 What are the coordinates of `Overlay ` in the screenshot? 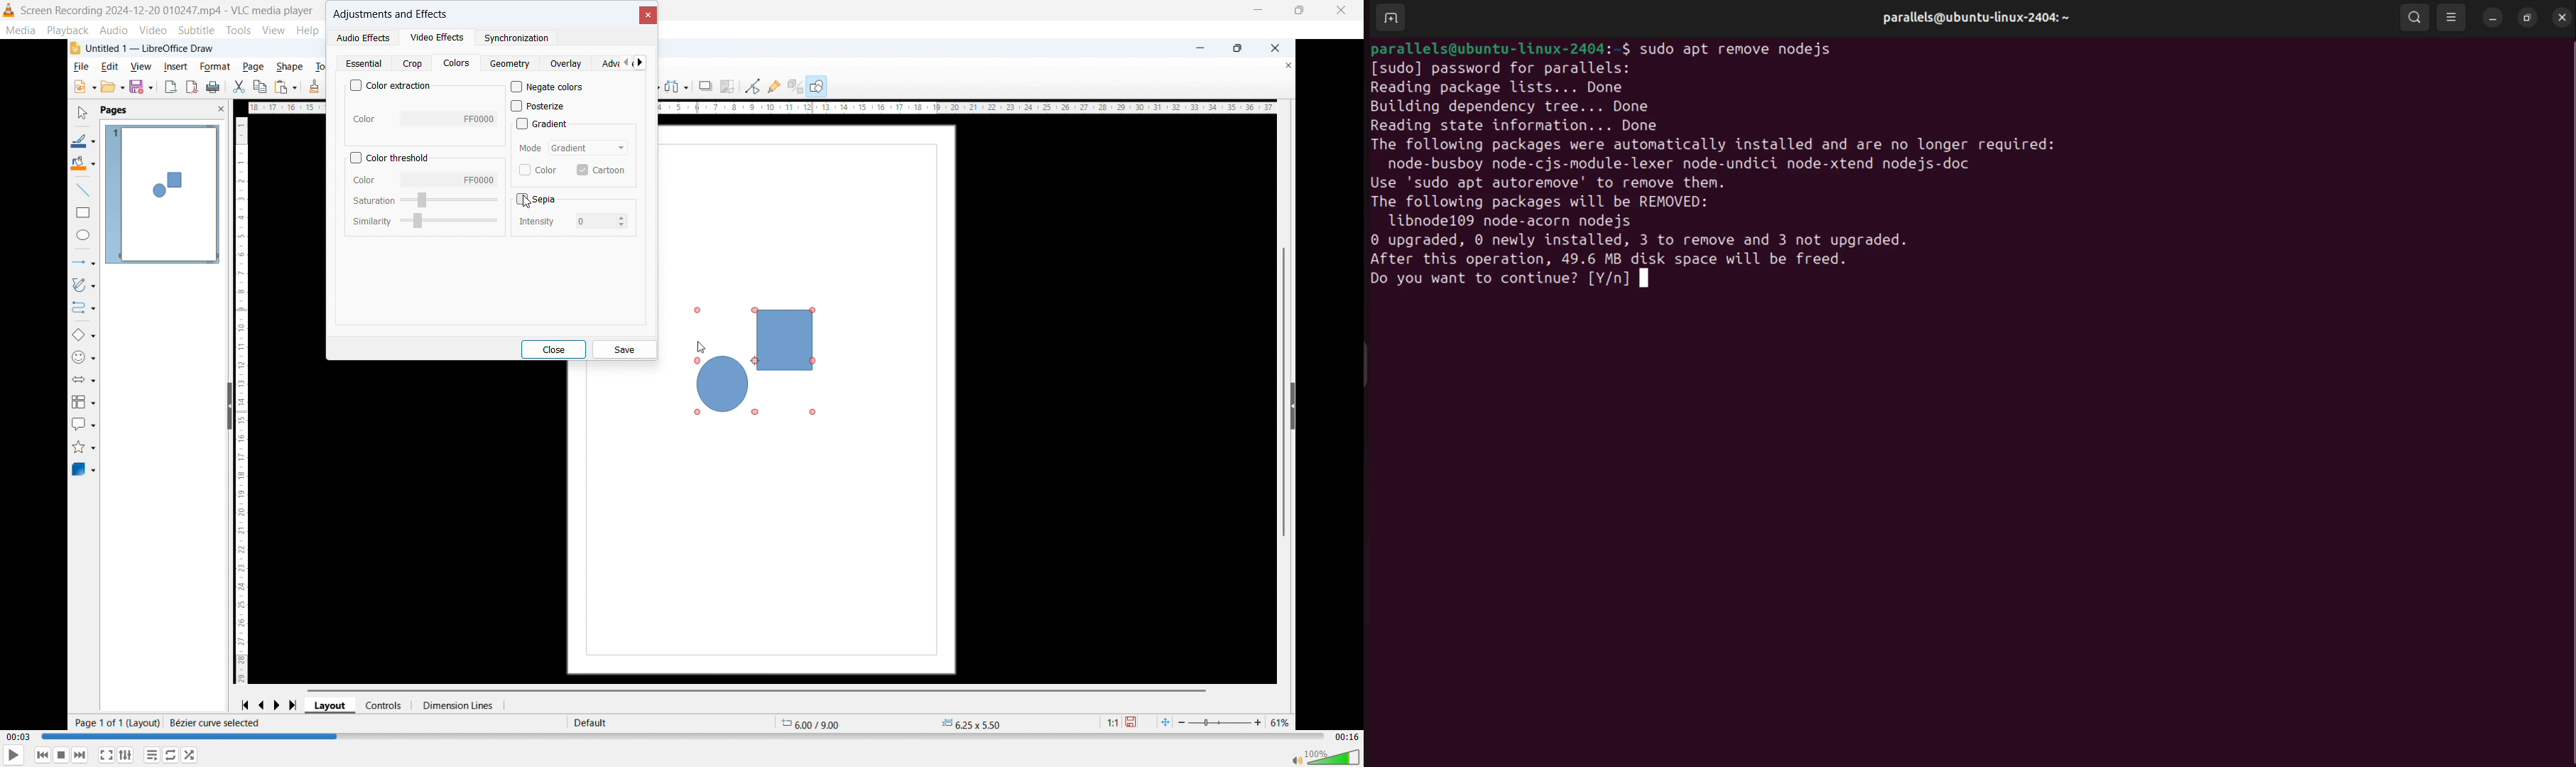 It's located at (565, 63).